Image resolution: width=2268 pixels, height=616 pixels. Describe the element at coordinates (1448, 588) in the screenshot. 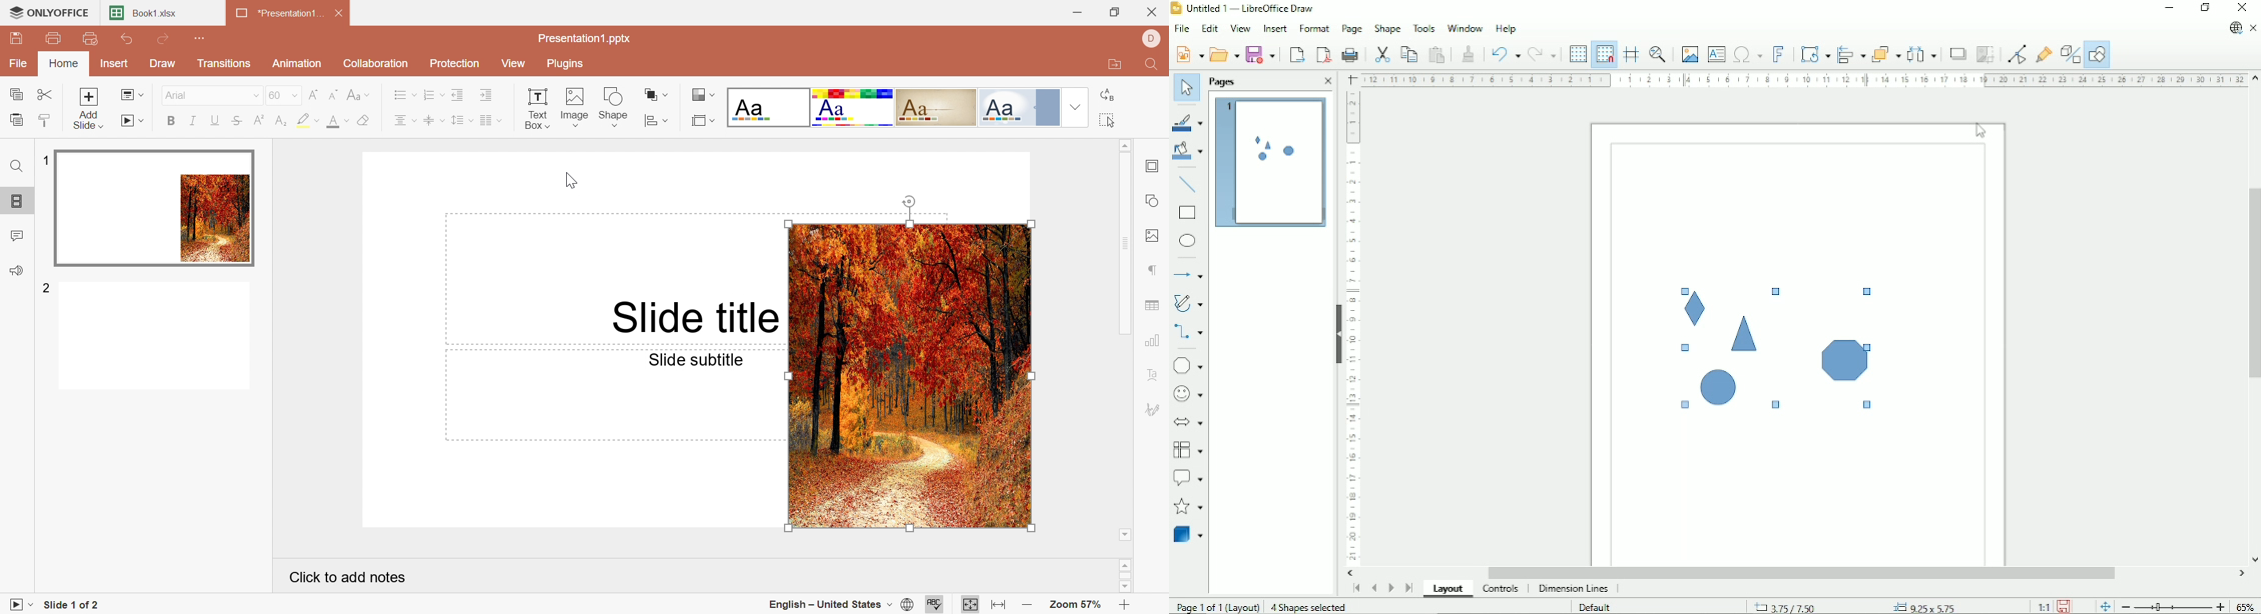

I see `Layout` at that location.